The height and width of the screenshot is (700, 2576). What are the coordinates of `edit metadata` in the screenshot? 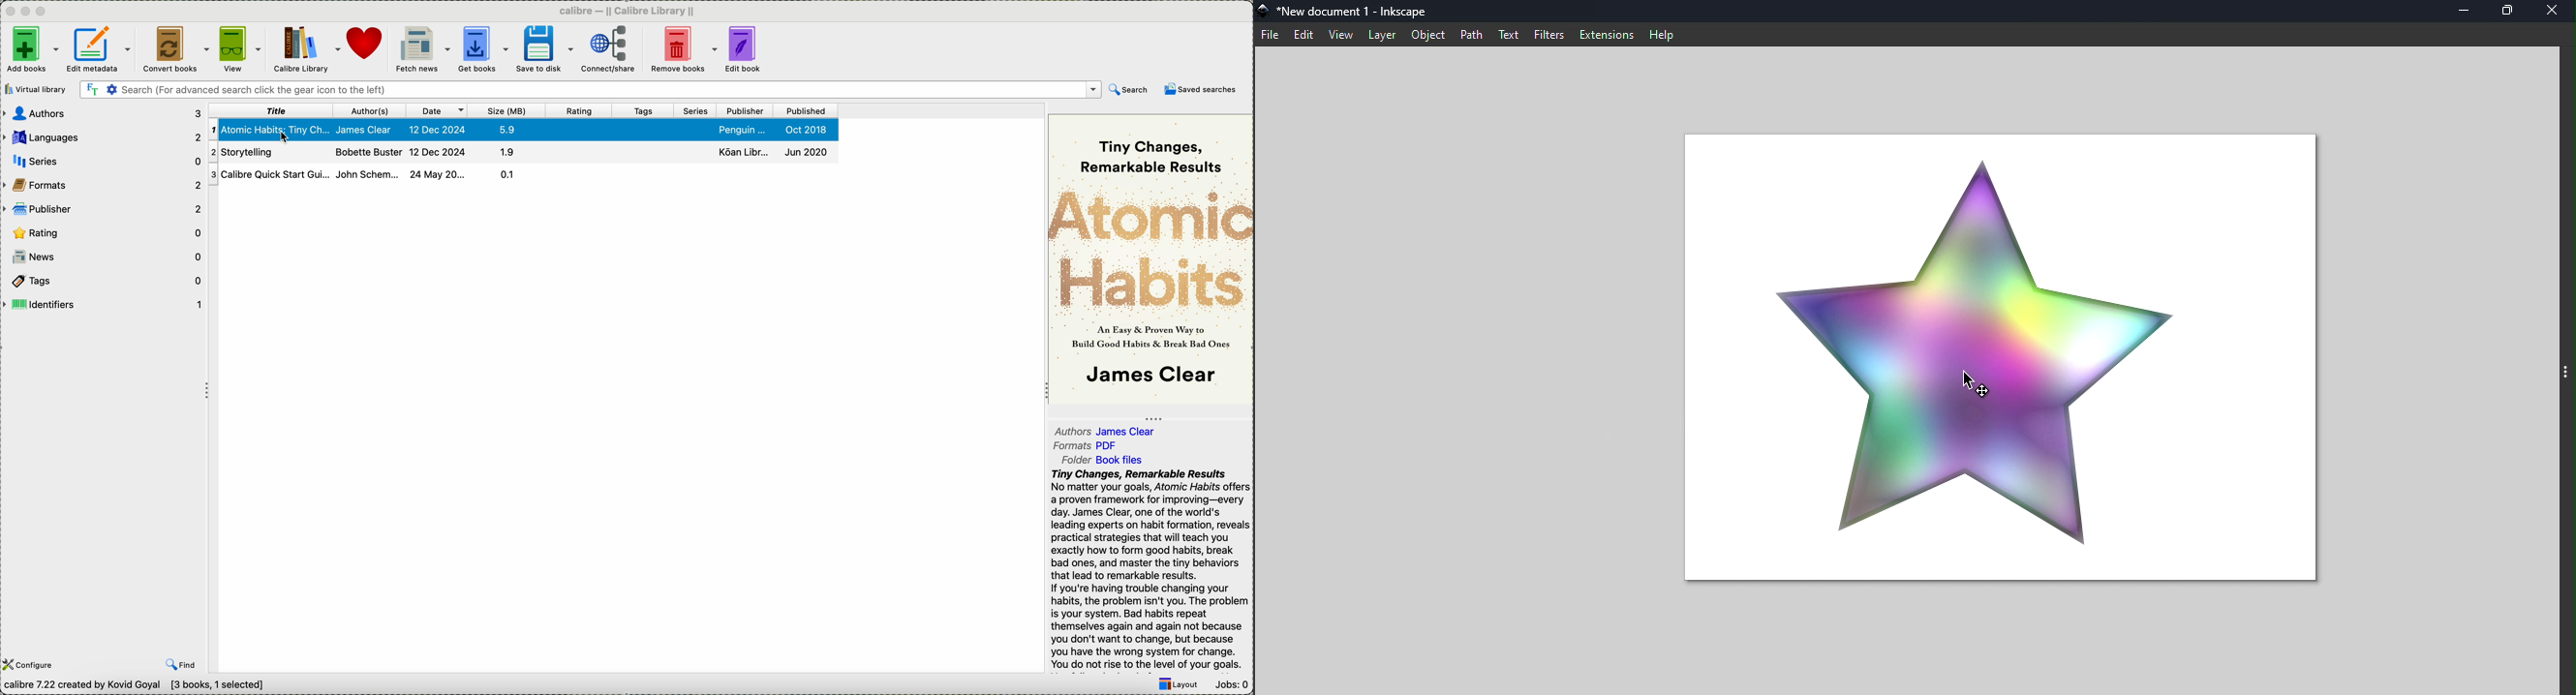 It's located at (101, 51).